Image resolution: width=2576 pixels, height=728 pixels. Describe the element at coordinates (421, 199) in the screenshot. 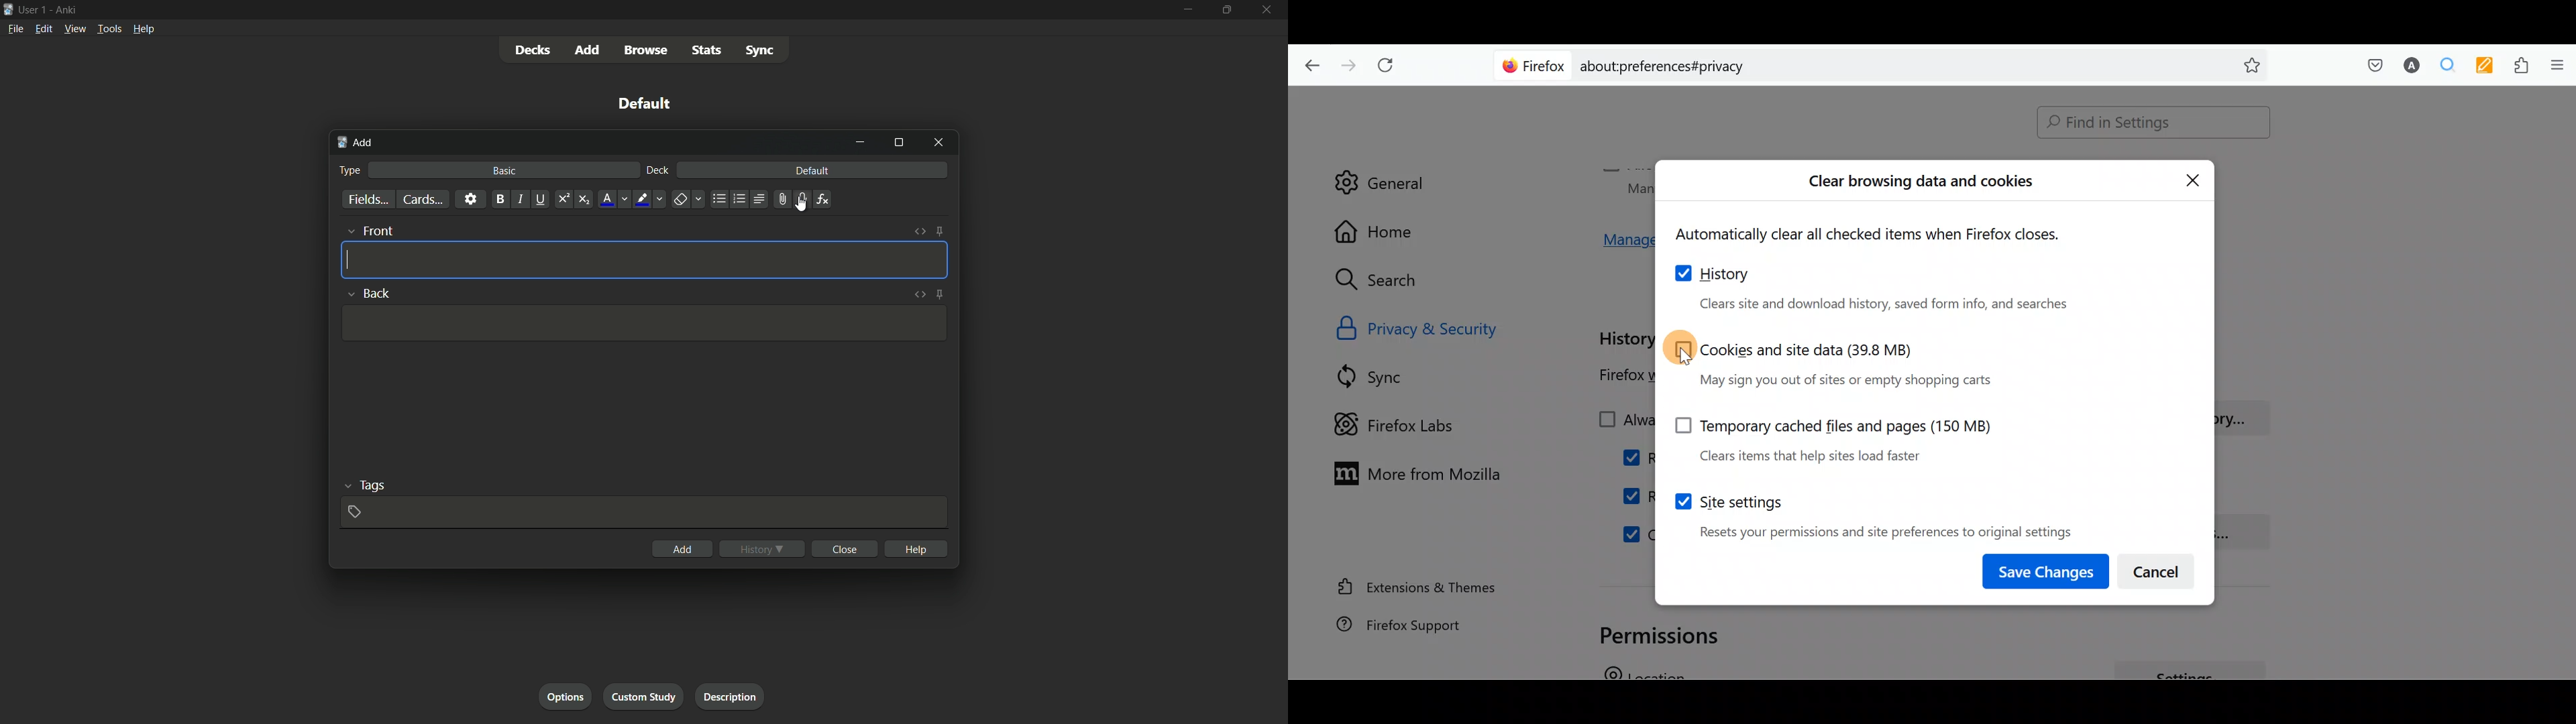

I see `cards` at that location.